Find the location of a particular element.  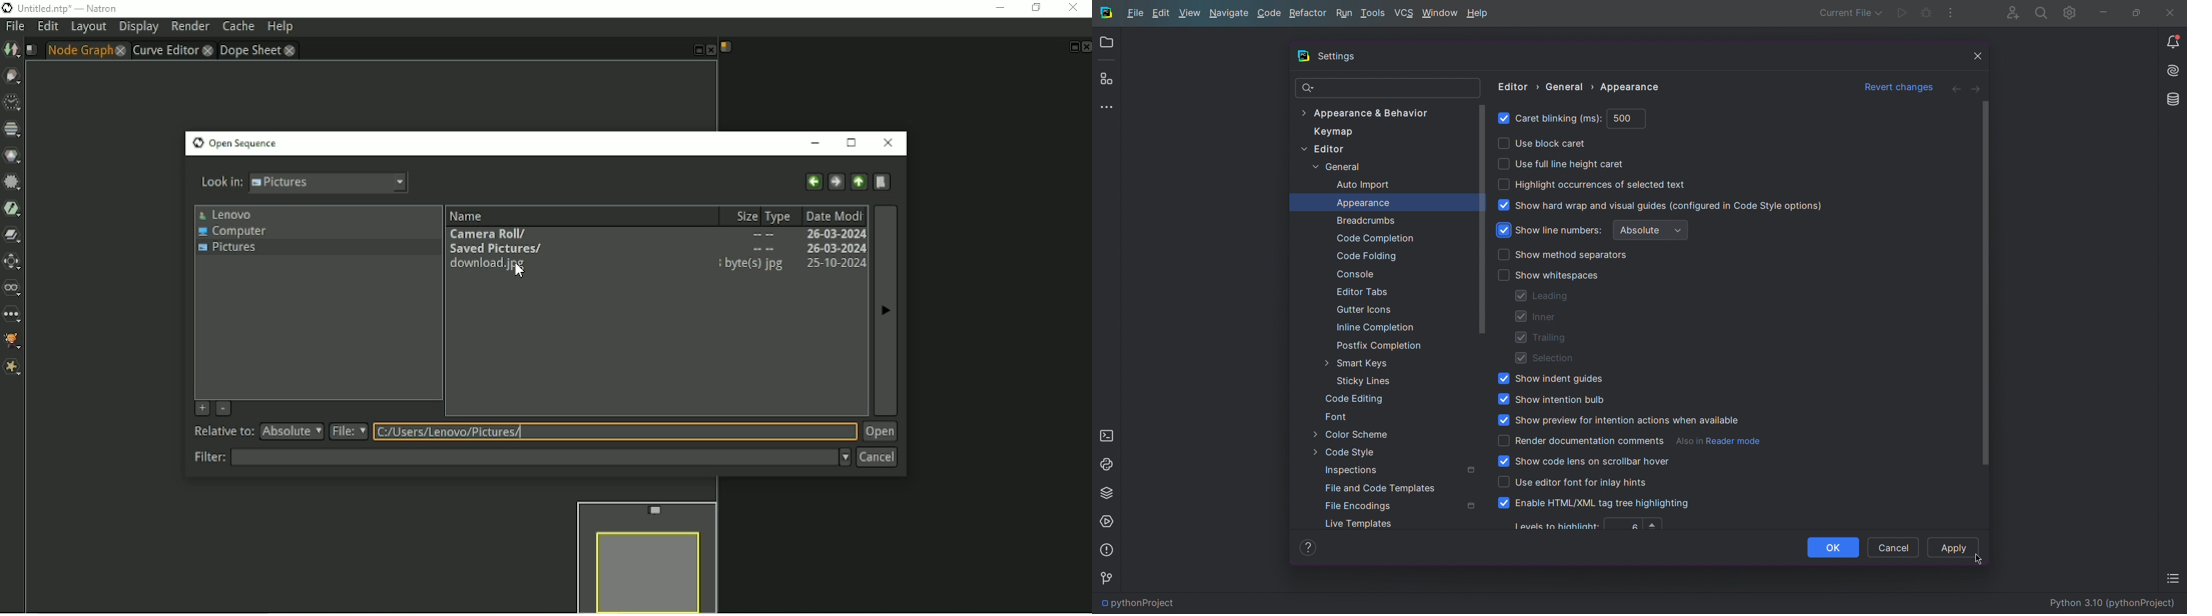

Inline Completion is located at coordinates (1374, 329).